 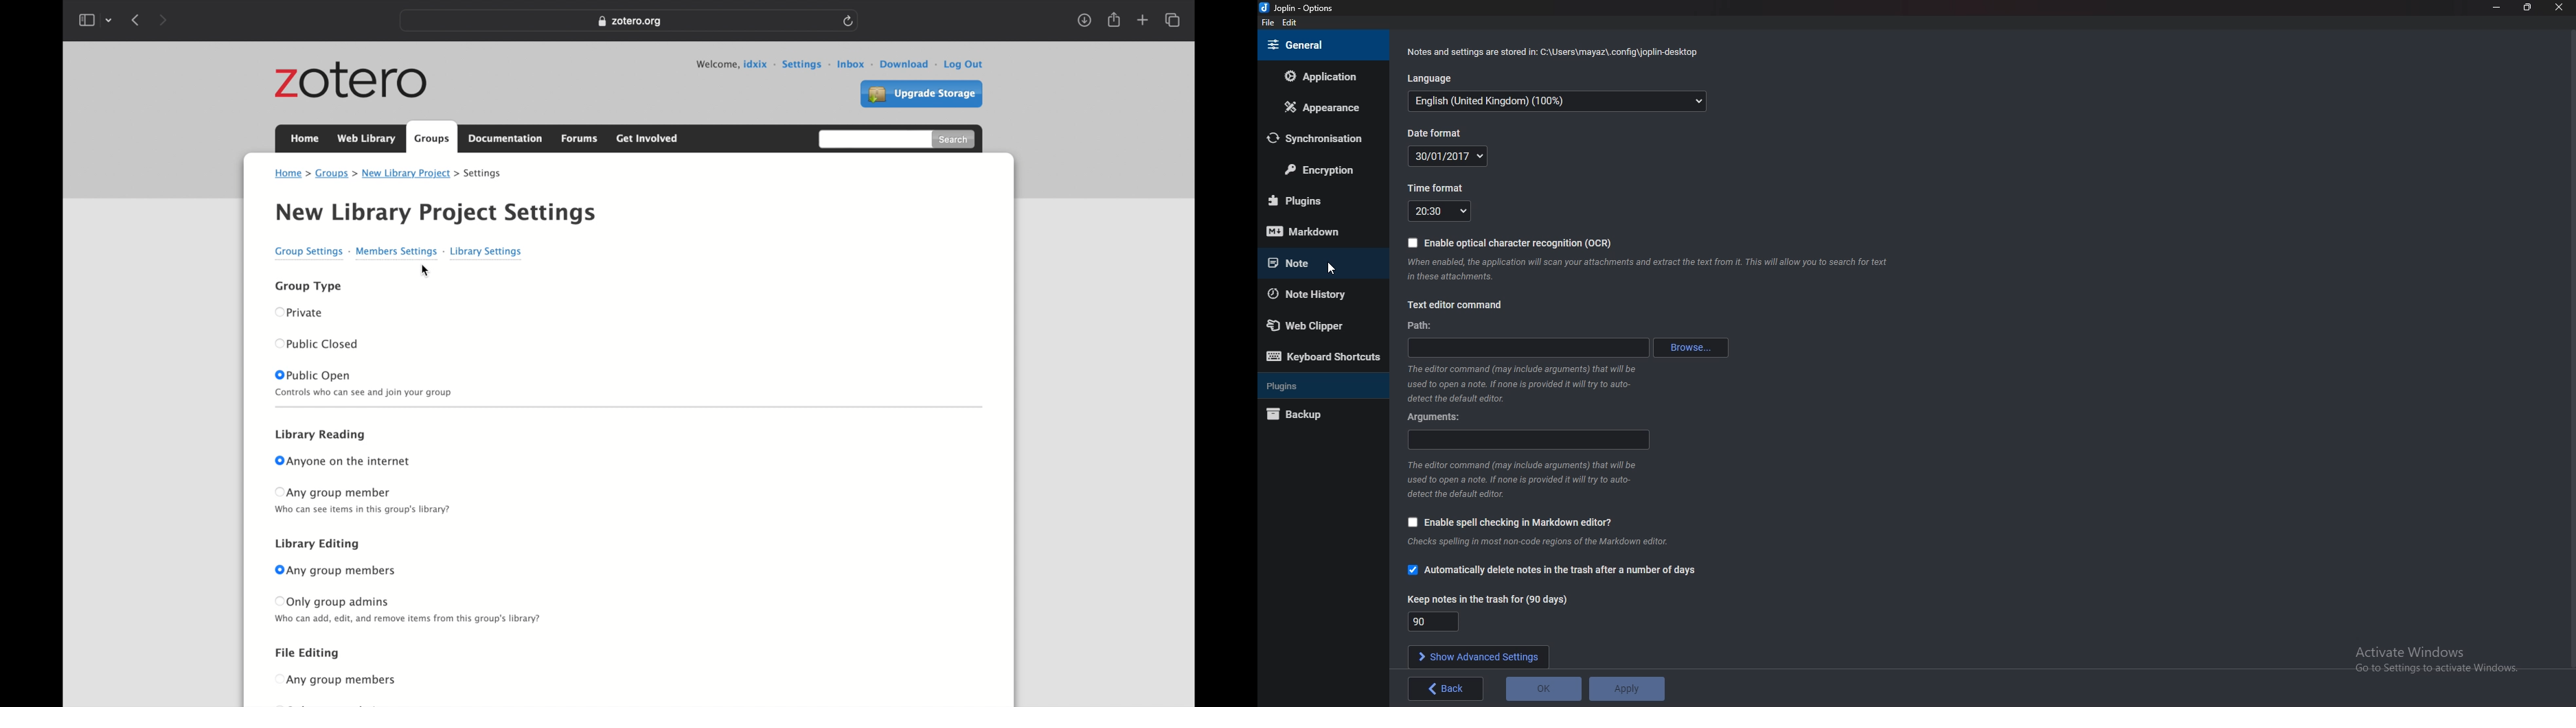 What do you see at coordinates (1448, 689) in the screenshot?
I see `back` at bounding box center [1448, 689].